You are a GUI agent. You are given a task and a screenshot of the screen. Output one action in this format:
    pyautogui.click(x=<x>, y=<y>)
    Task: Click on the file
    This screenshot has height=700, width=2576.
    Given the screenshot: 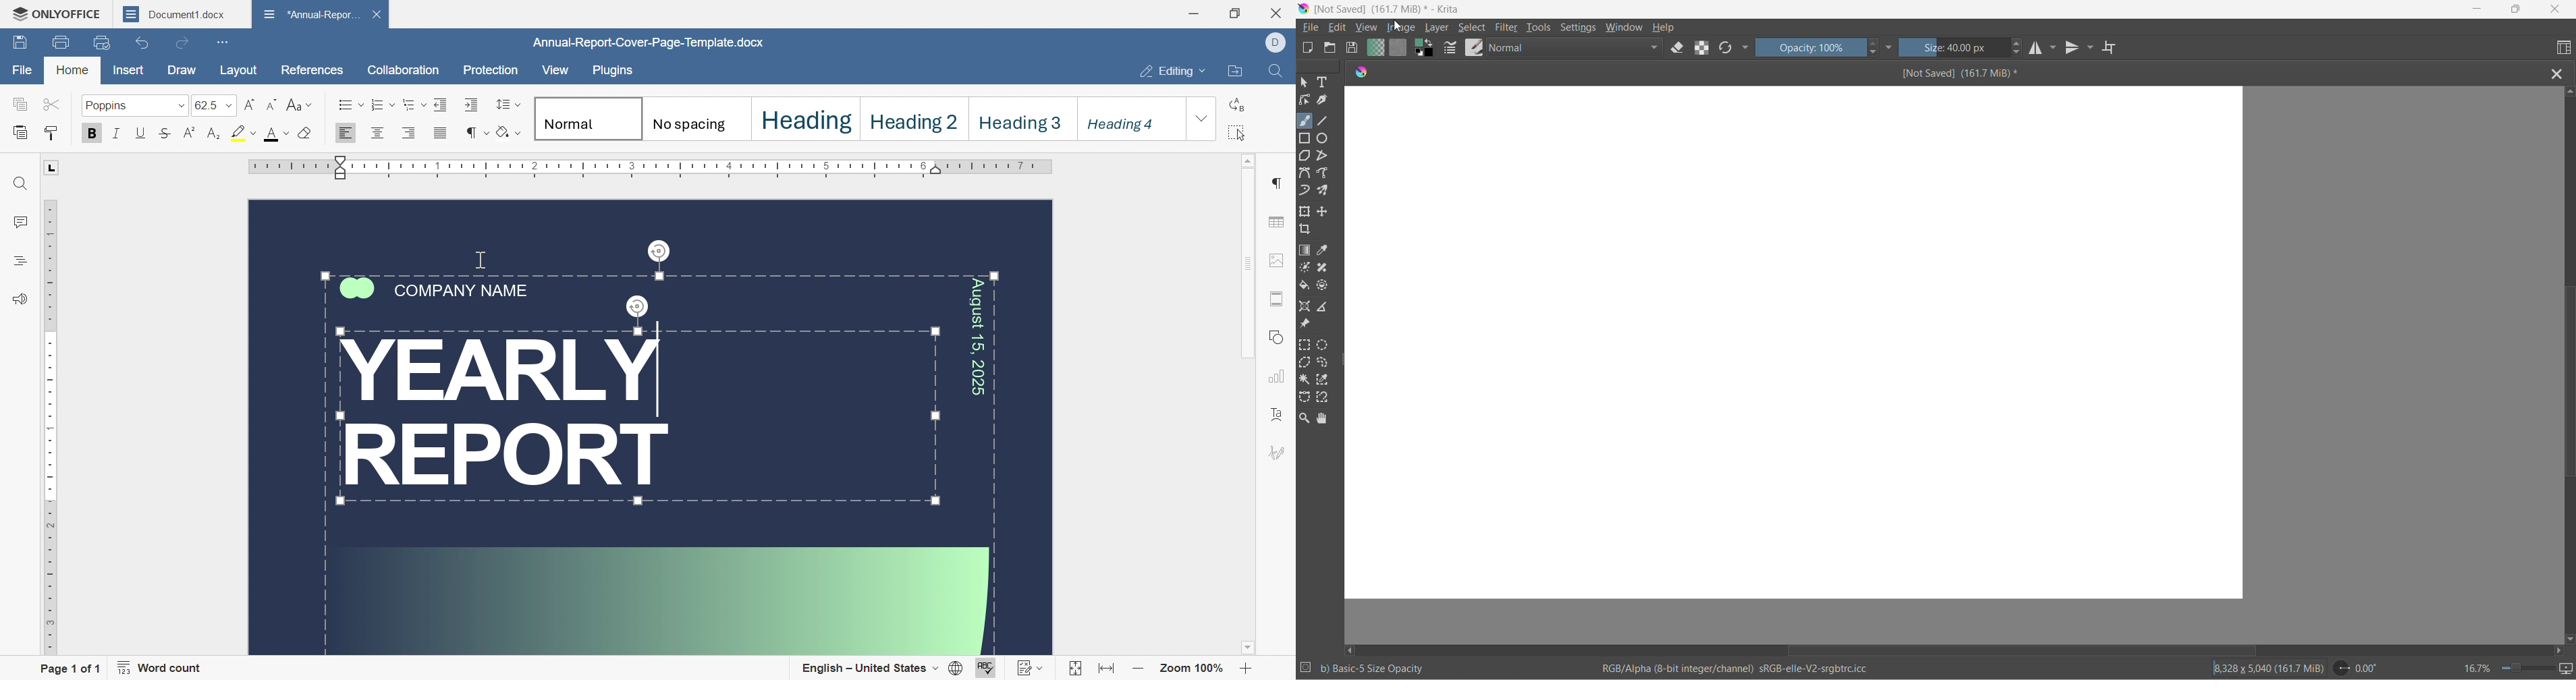 What is the action you would take?
    pyautogui.click(x=24, y=73)
    